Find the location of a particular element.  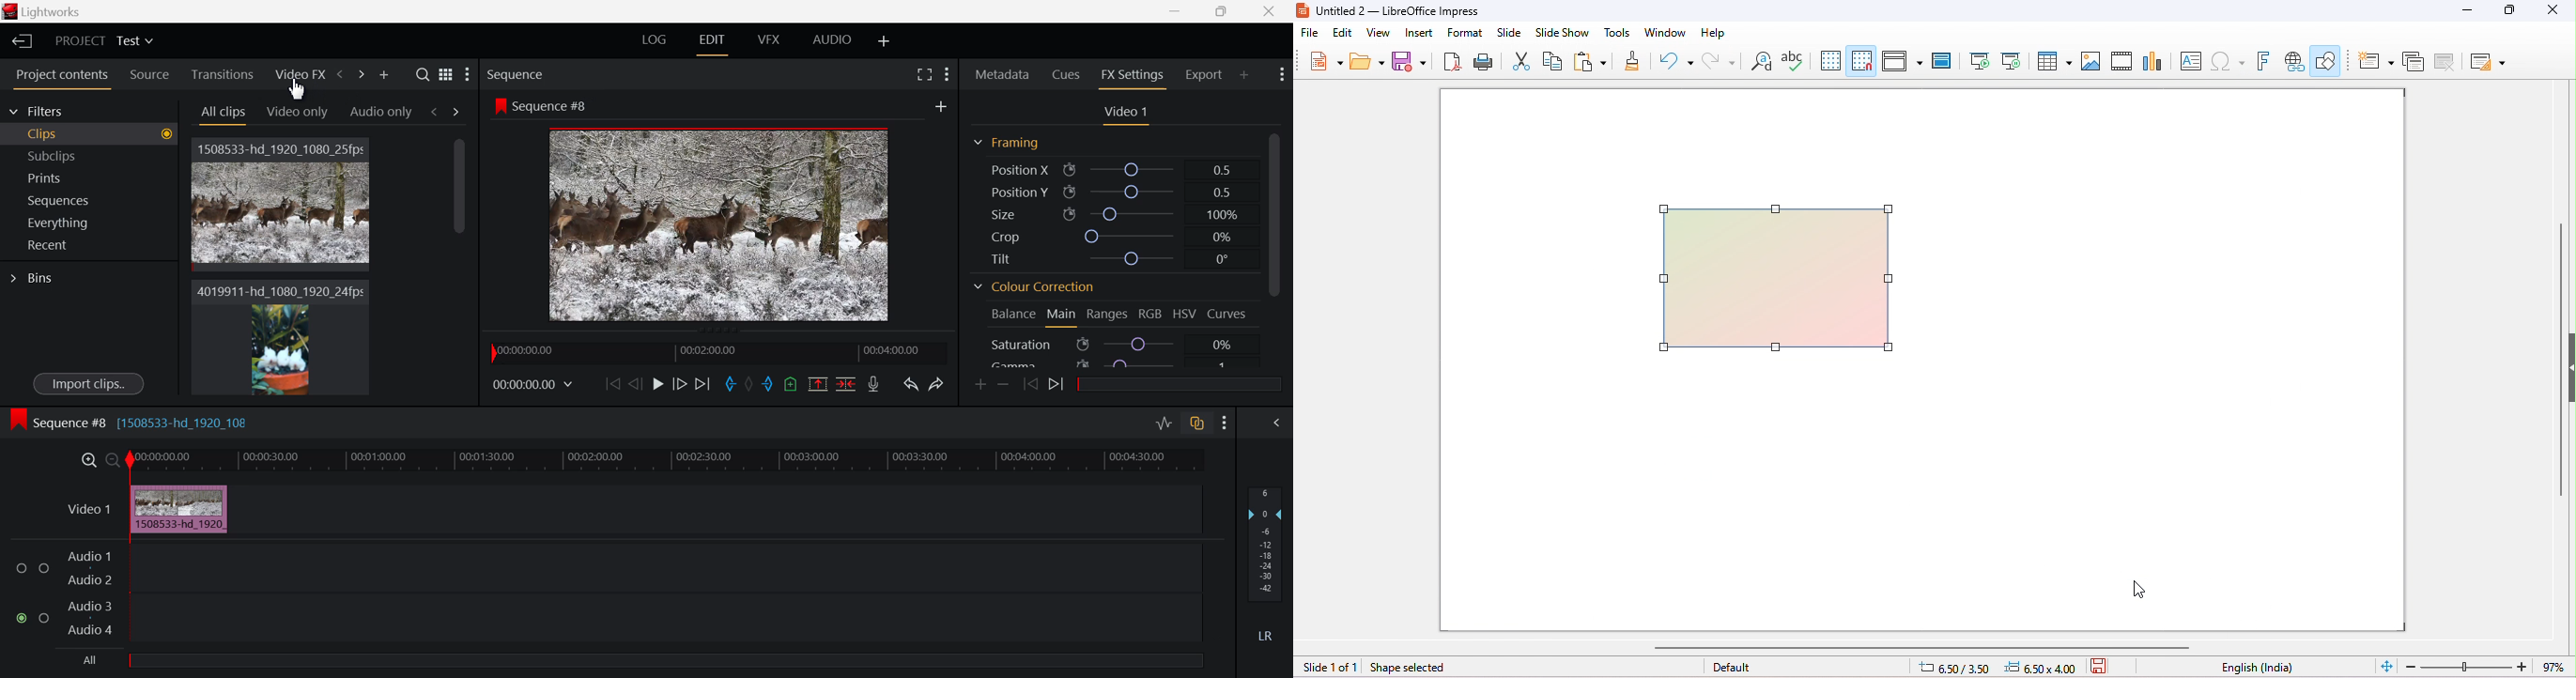

Remove keyframe is located at coordinates (1004, 387).